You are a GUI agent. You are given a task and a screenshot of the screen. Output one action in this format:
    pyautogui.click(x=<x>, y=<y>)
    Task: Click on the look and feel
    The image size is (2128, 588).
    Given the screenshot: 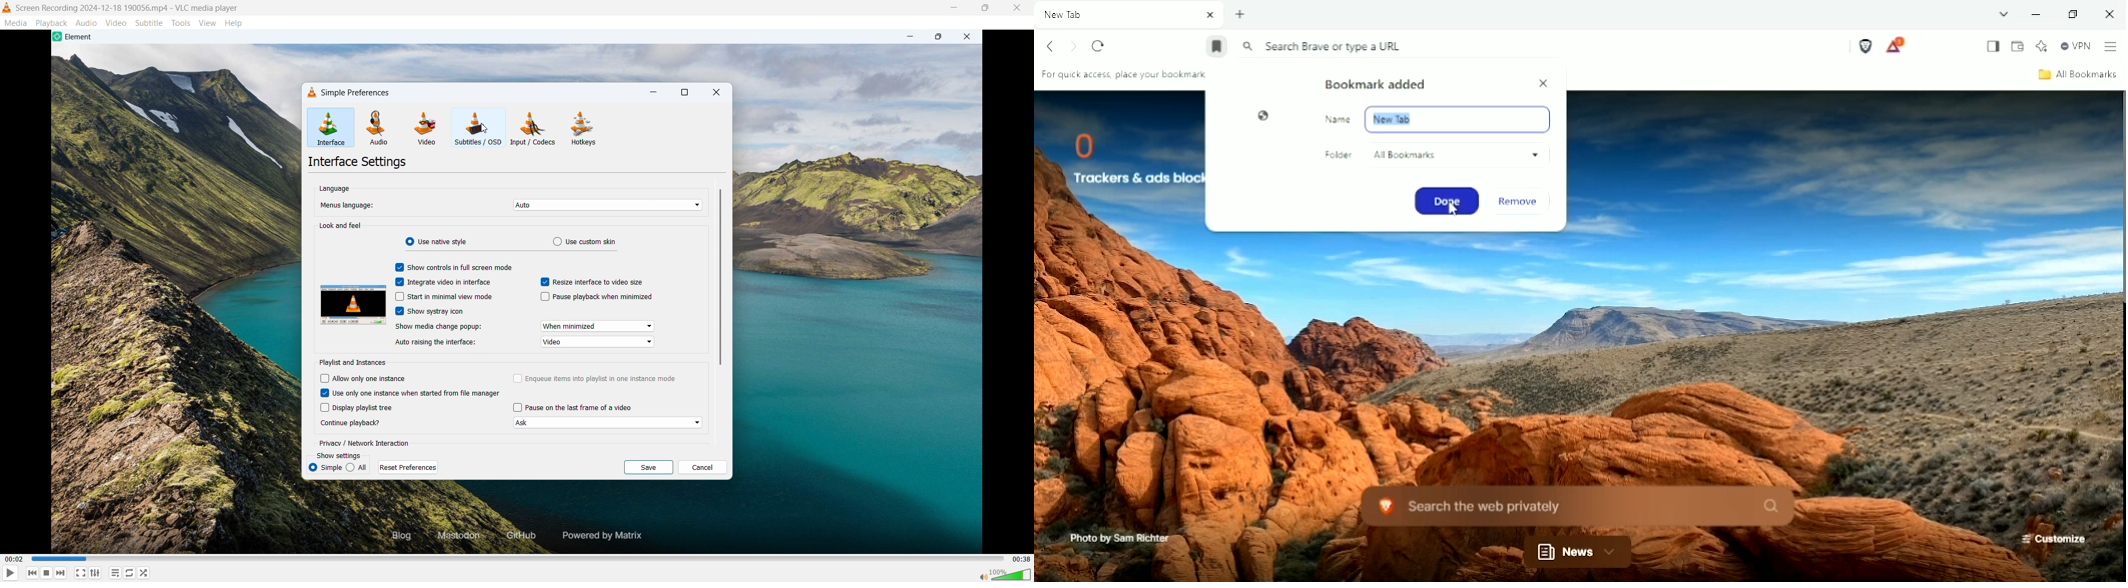 What is the action you would take?
    pyautogui.click(x=341, y=225)
    